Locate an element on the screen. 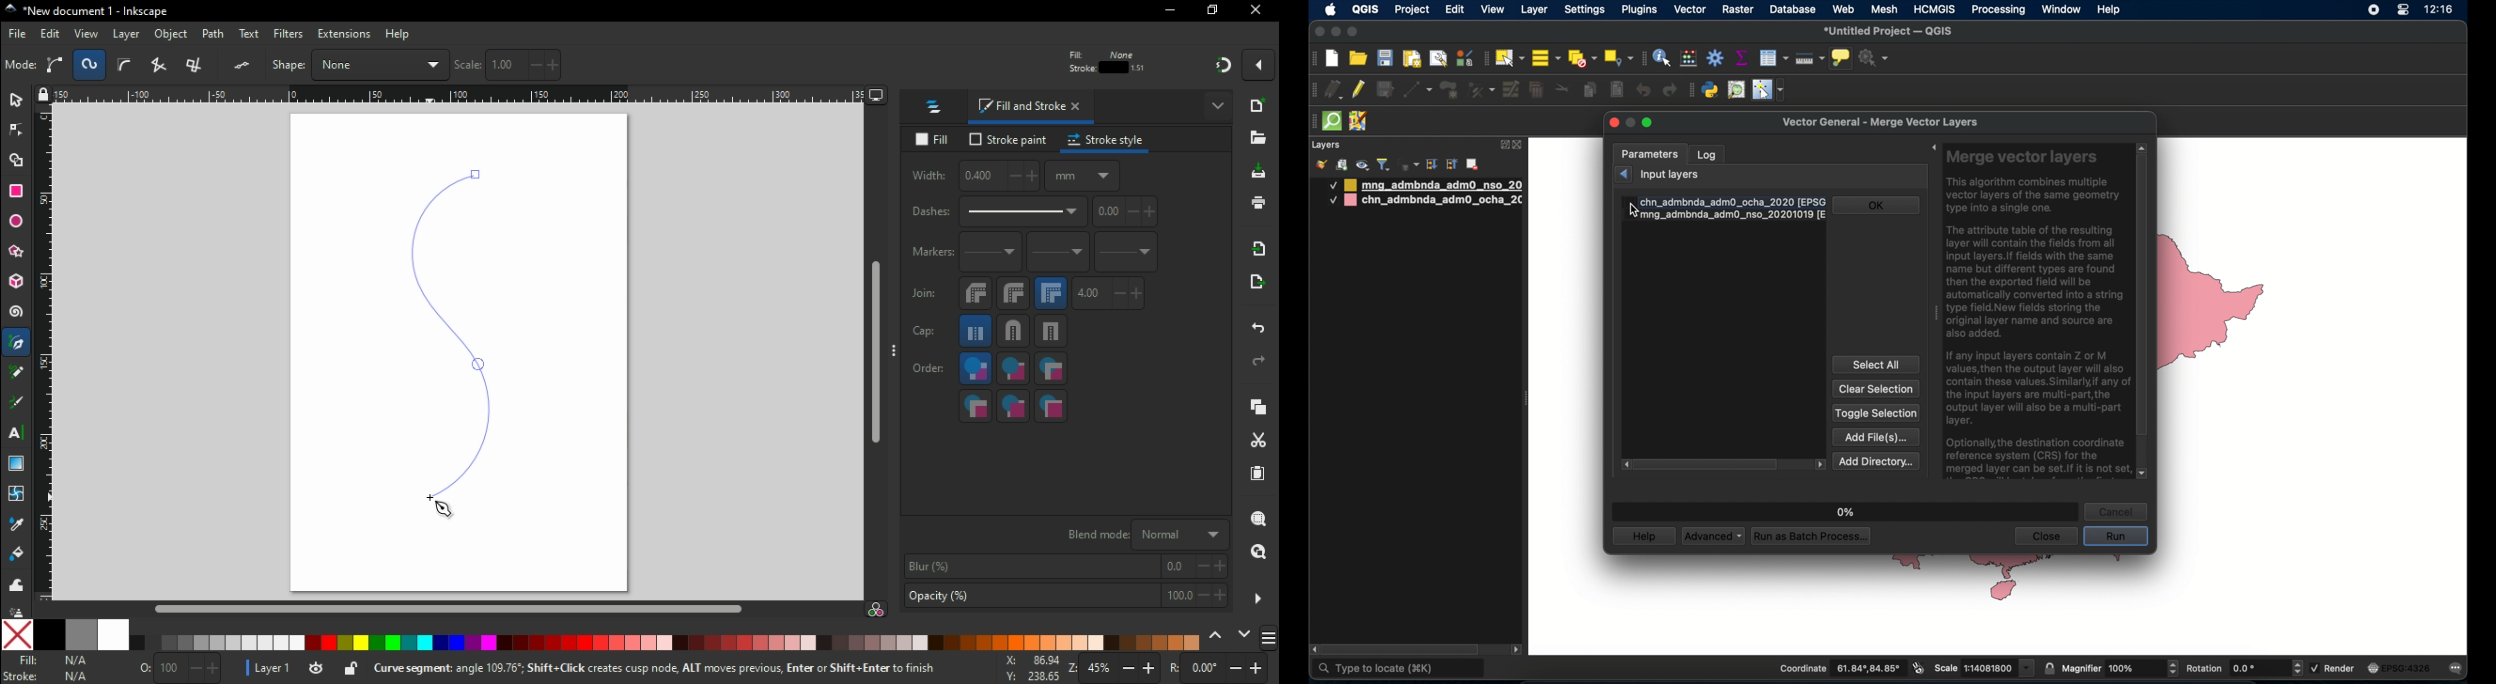 The width and height of the screenshot is (2520, 700). width is located at coordinates (976, 179).